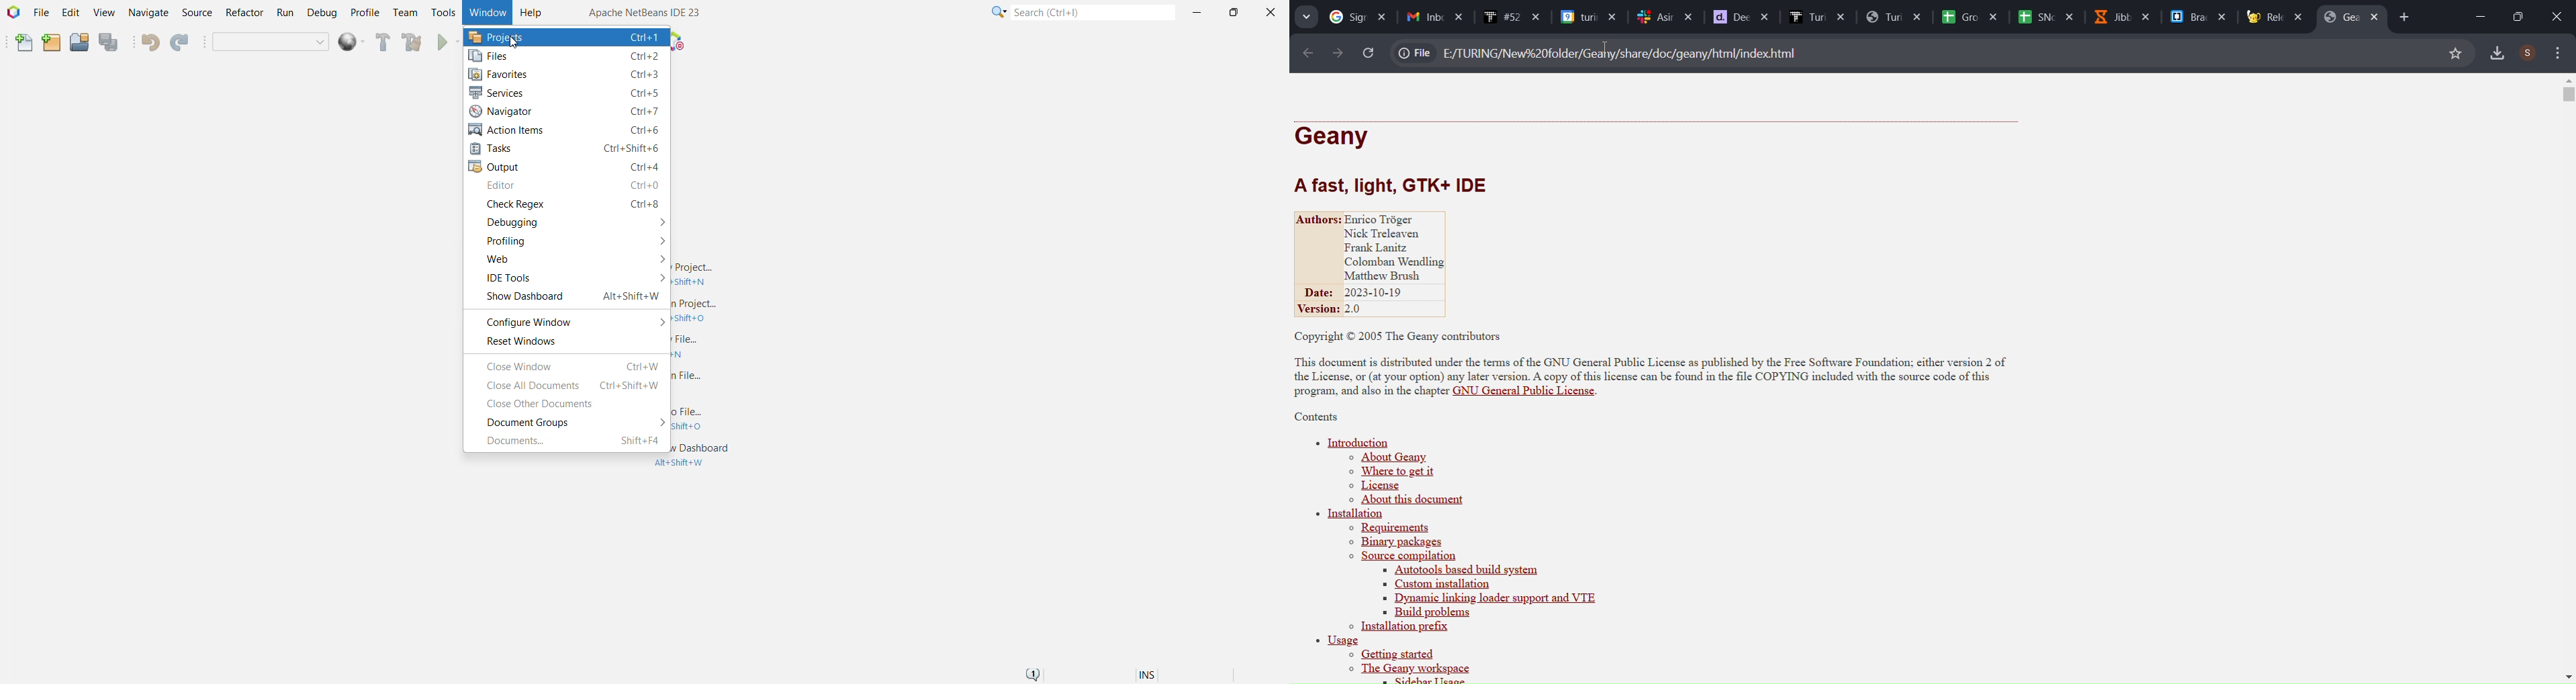 The image size is (2576, 700). Describe the element at coordinates (1306, 52) in the screenshot. I see `previous` at that location.